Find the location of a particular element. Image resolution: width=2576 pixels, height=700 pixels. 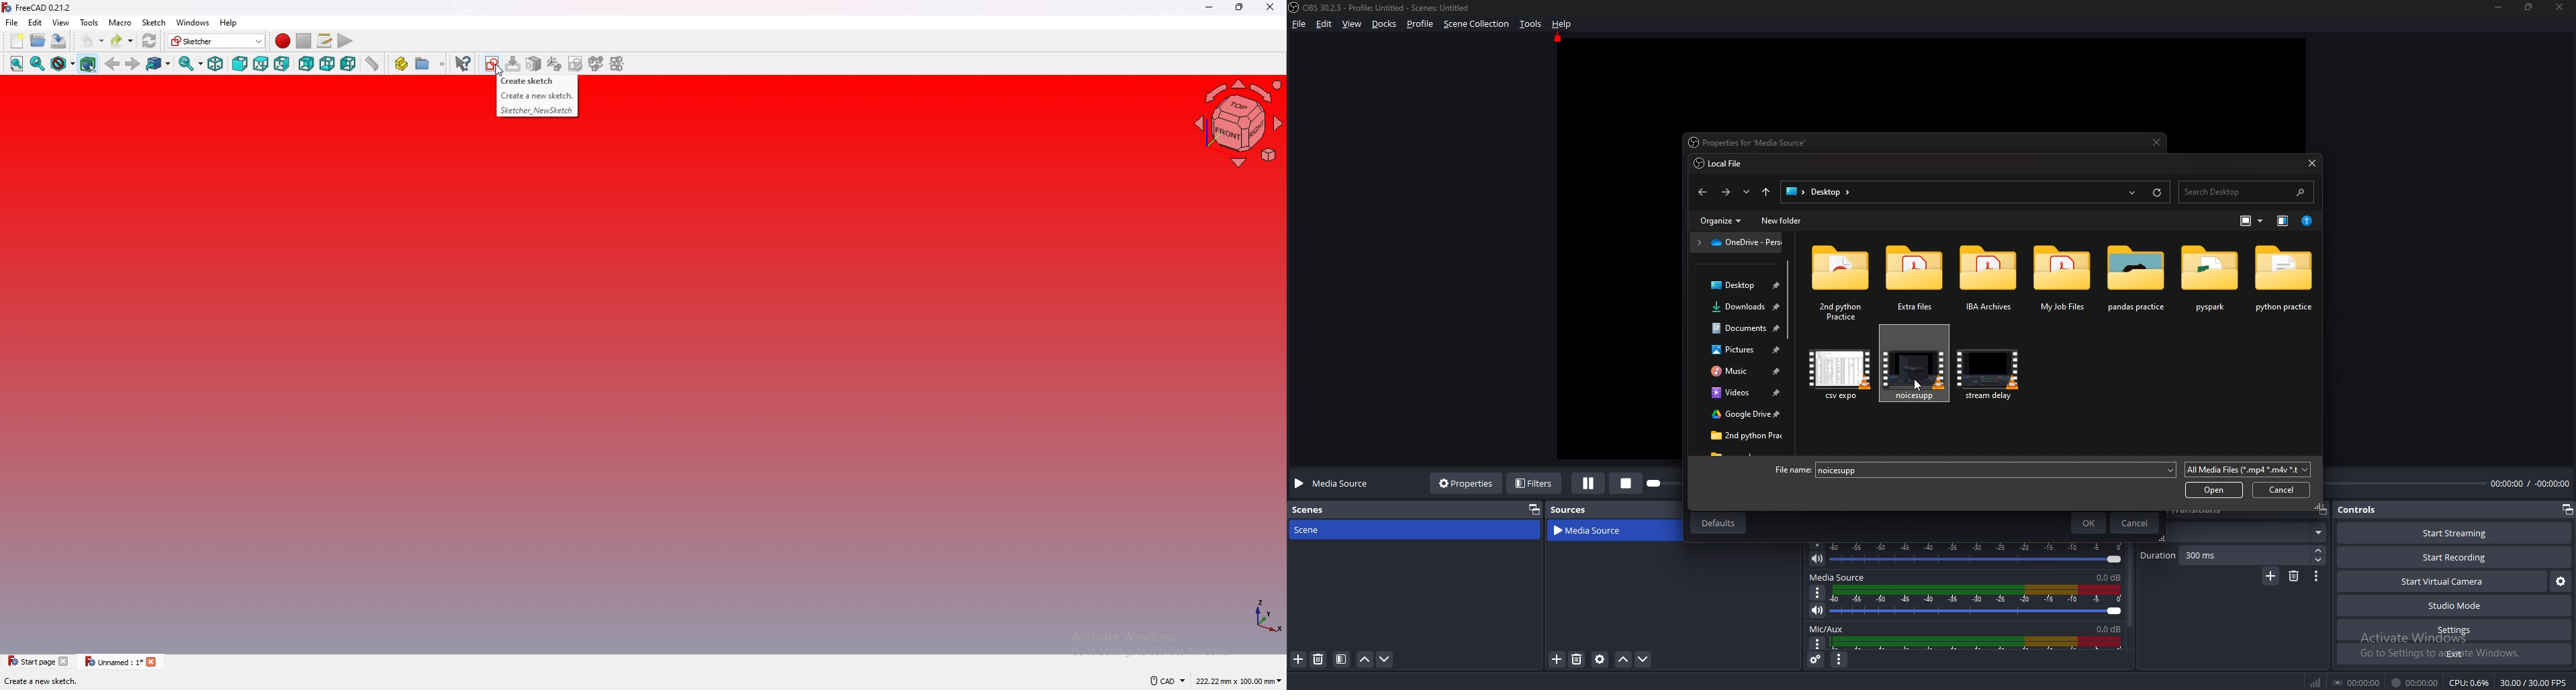

Profile is located at coordinates (1420, 24).